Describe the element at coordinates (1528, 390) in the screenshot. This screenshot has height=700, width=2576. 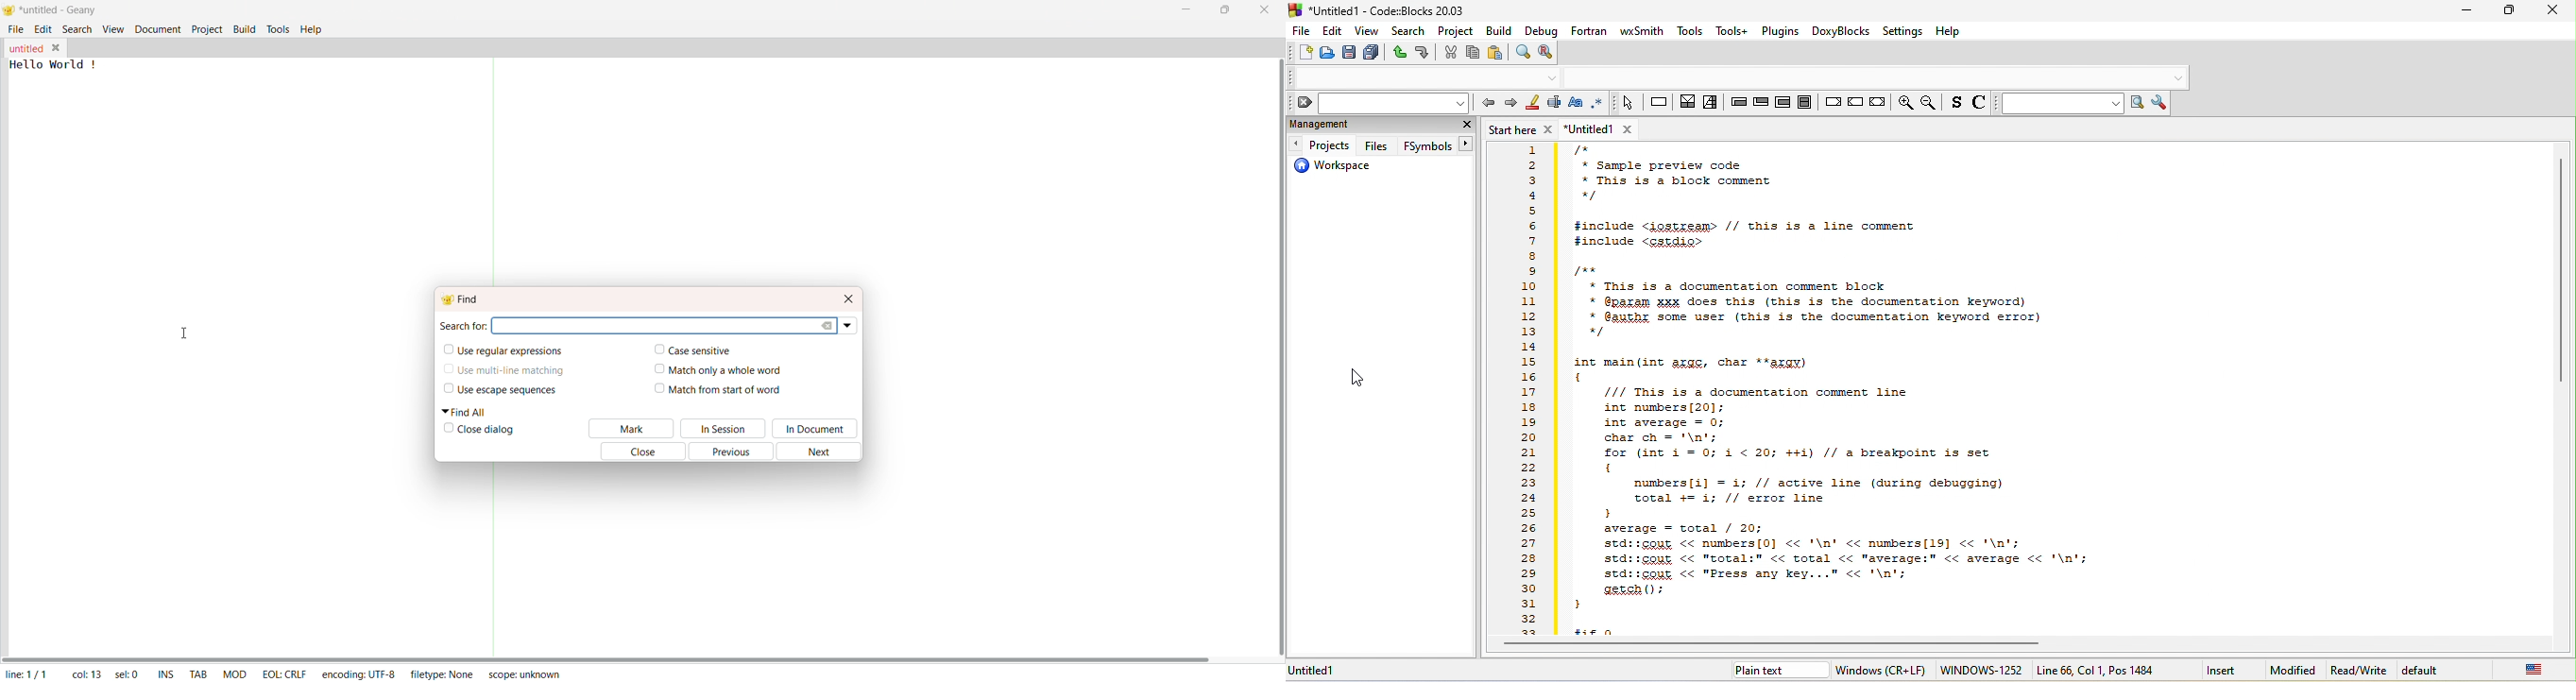
I see `line number` at that location.